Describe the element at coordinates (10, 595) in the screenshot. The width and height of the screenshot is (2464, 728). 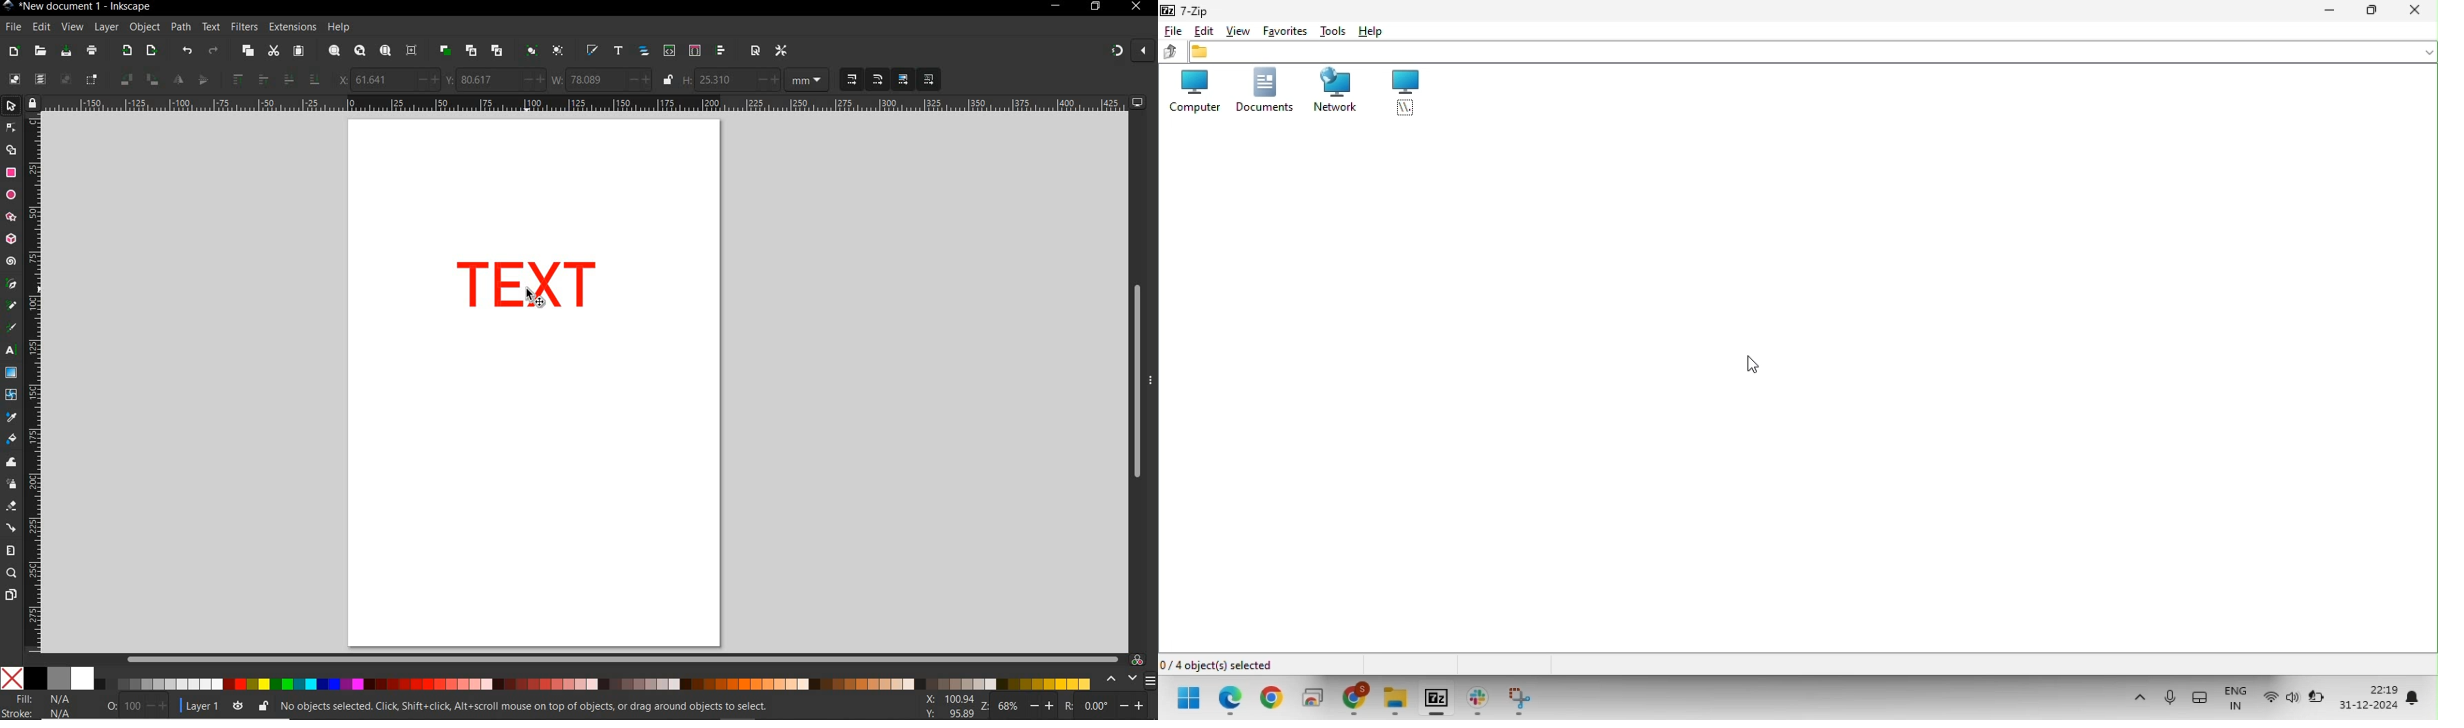
I see `pages tool` at that location.